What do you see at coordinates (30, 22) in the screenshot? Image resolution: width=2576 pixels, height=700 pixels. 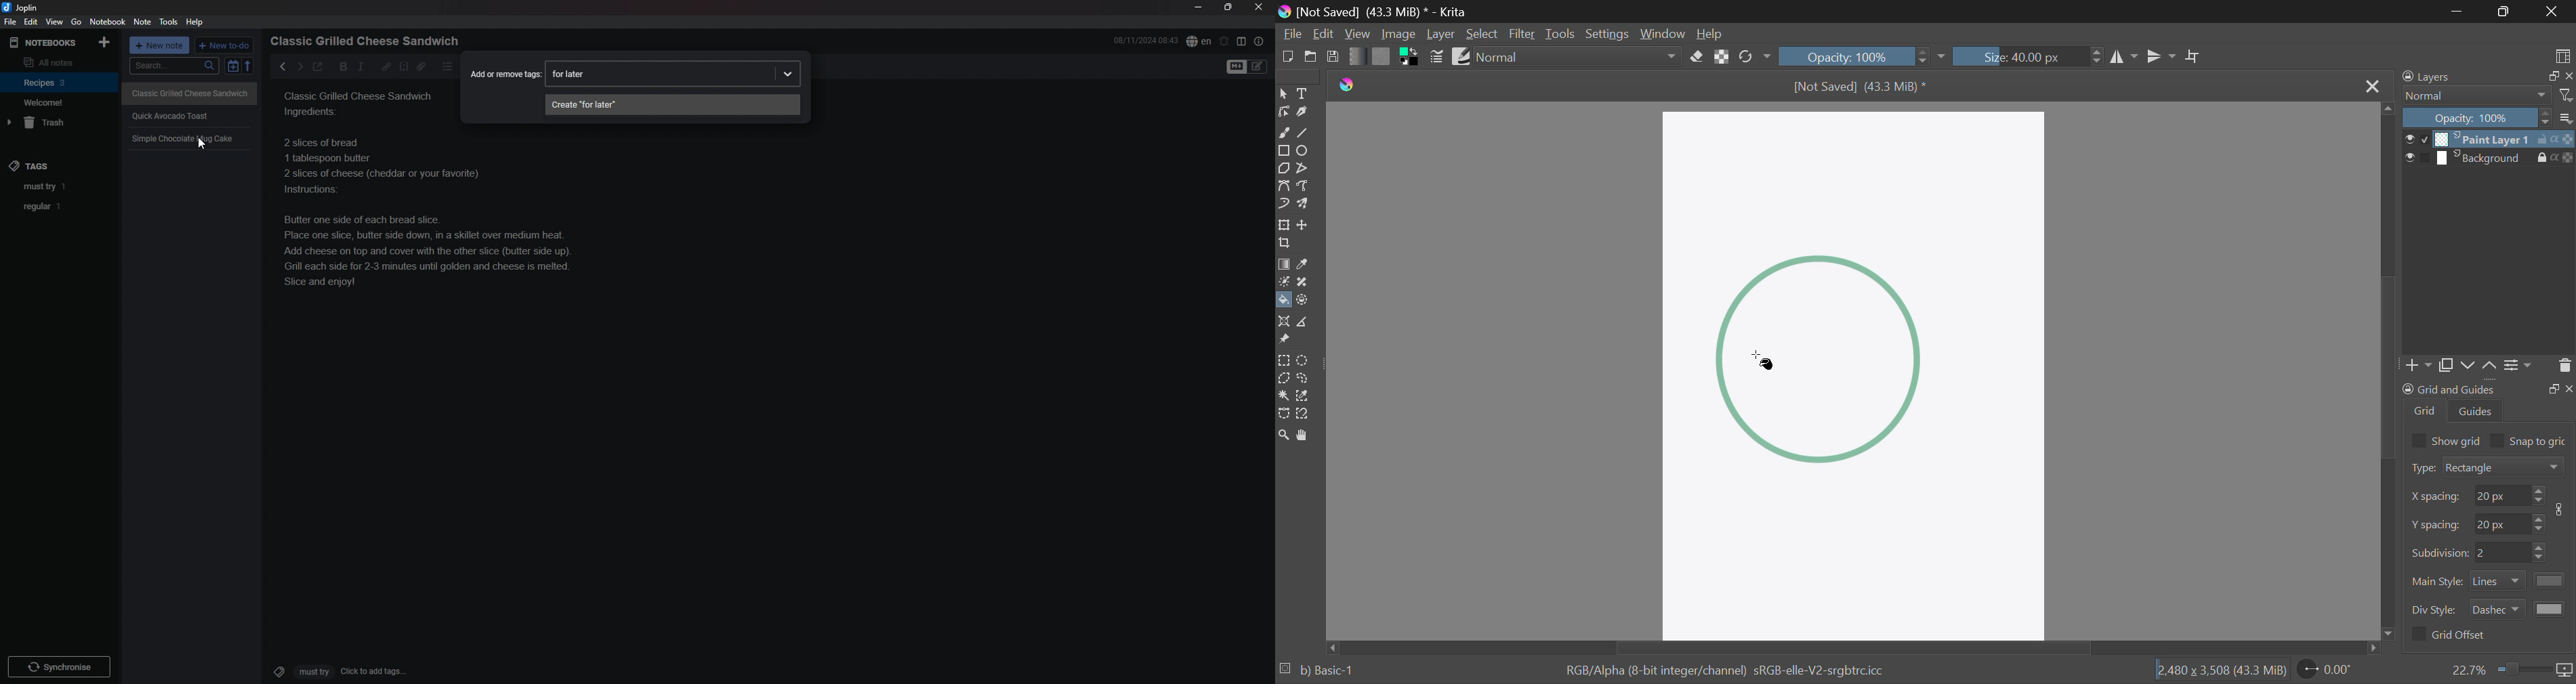 I see `edit` at bounding box center [30, 22].